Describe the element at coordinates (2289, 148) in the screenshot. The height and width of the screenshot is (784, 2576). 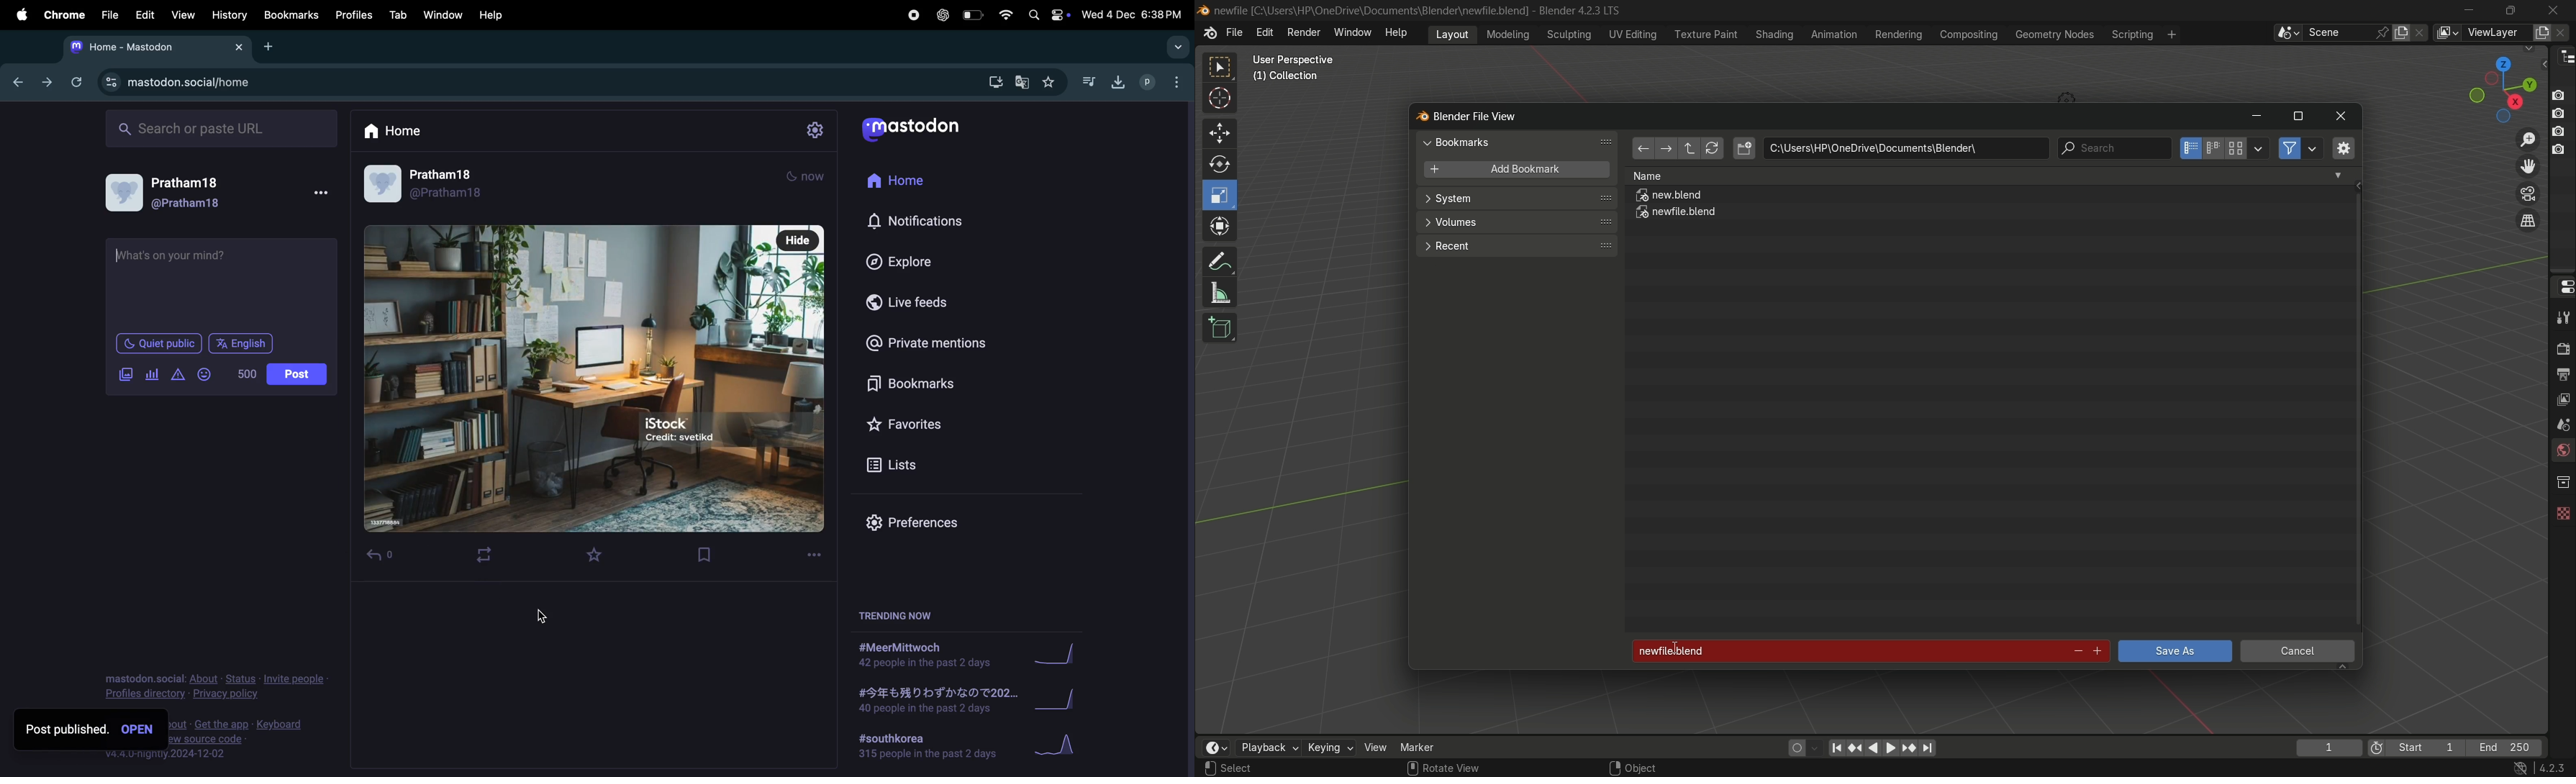
I see `filter files` at that location.